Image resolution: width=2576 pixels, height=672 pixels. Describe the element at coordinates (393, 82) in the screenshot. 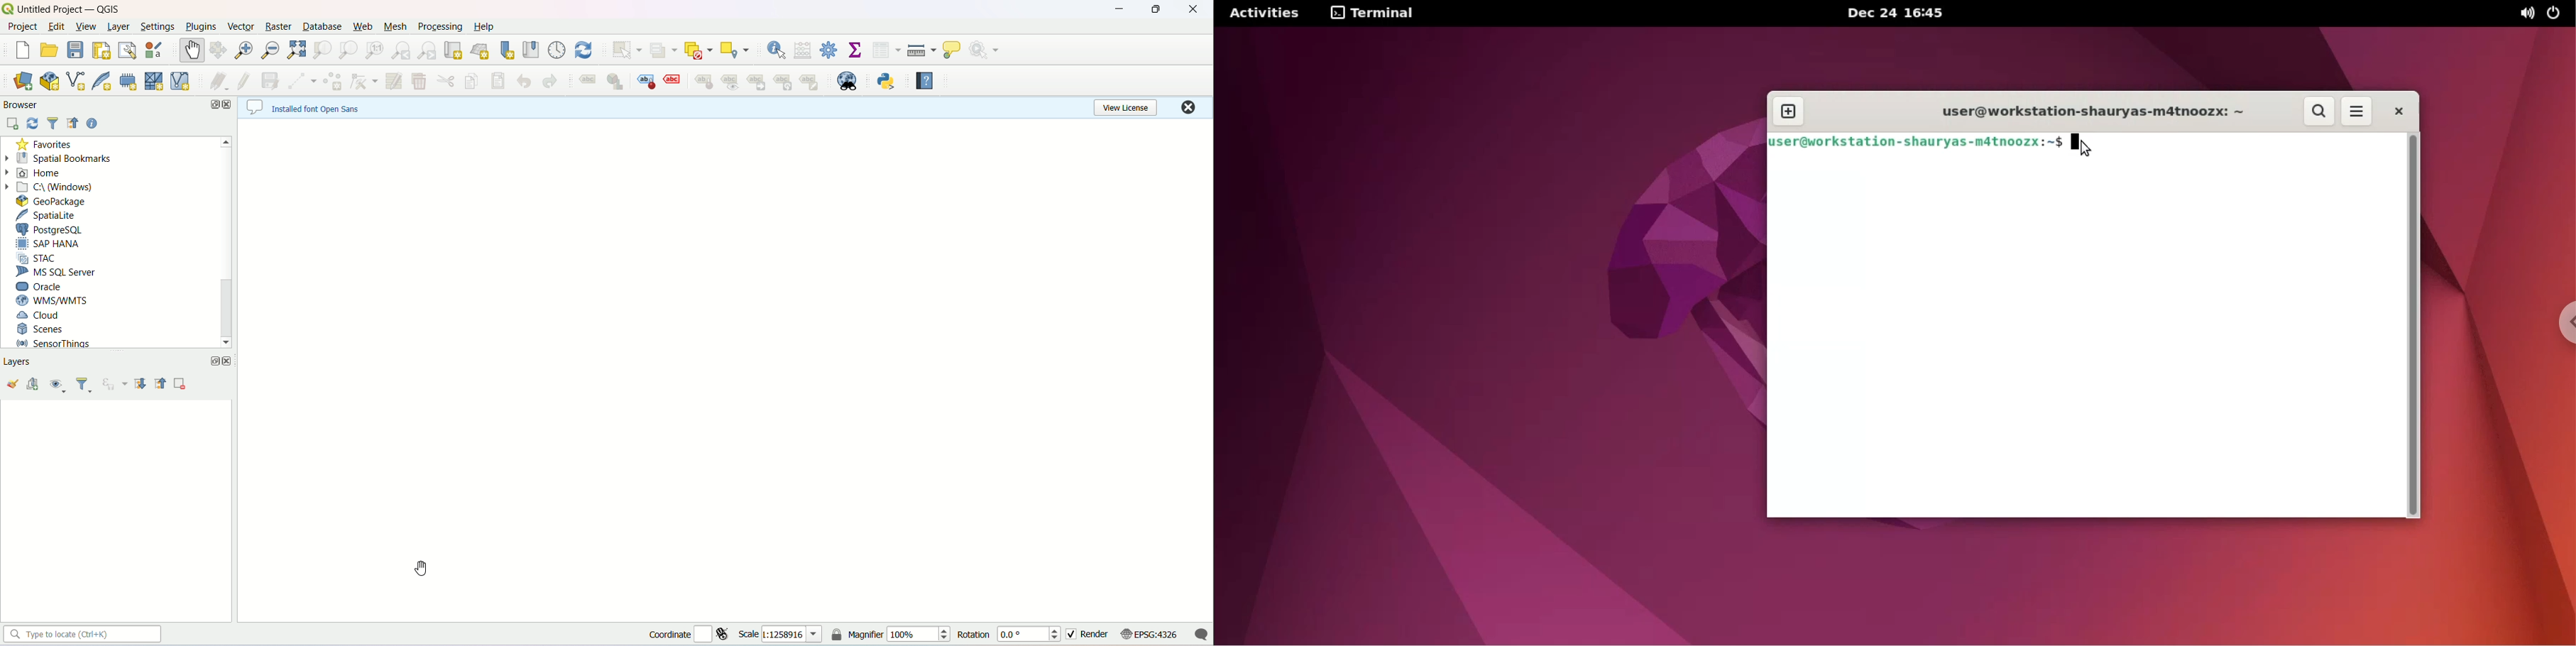

I see `modify atrributes` at that location.